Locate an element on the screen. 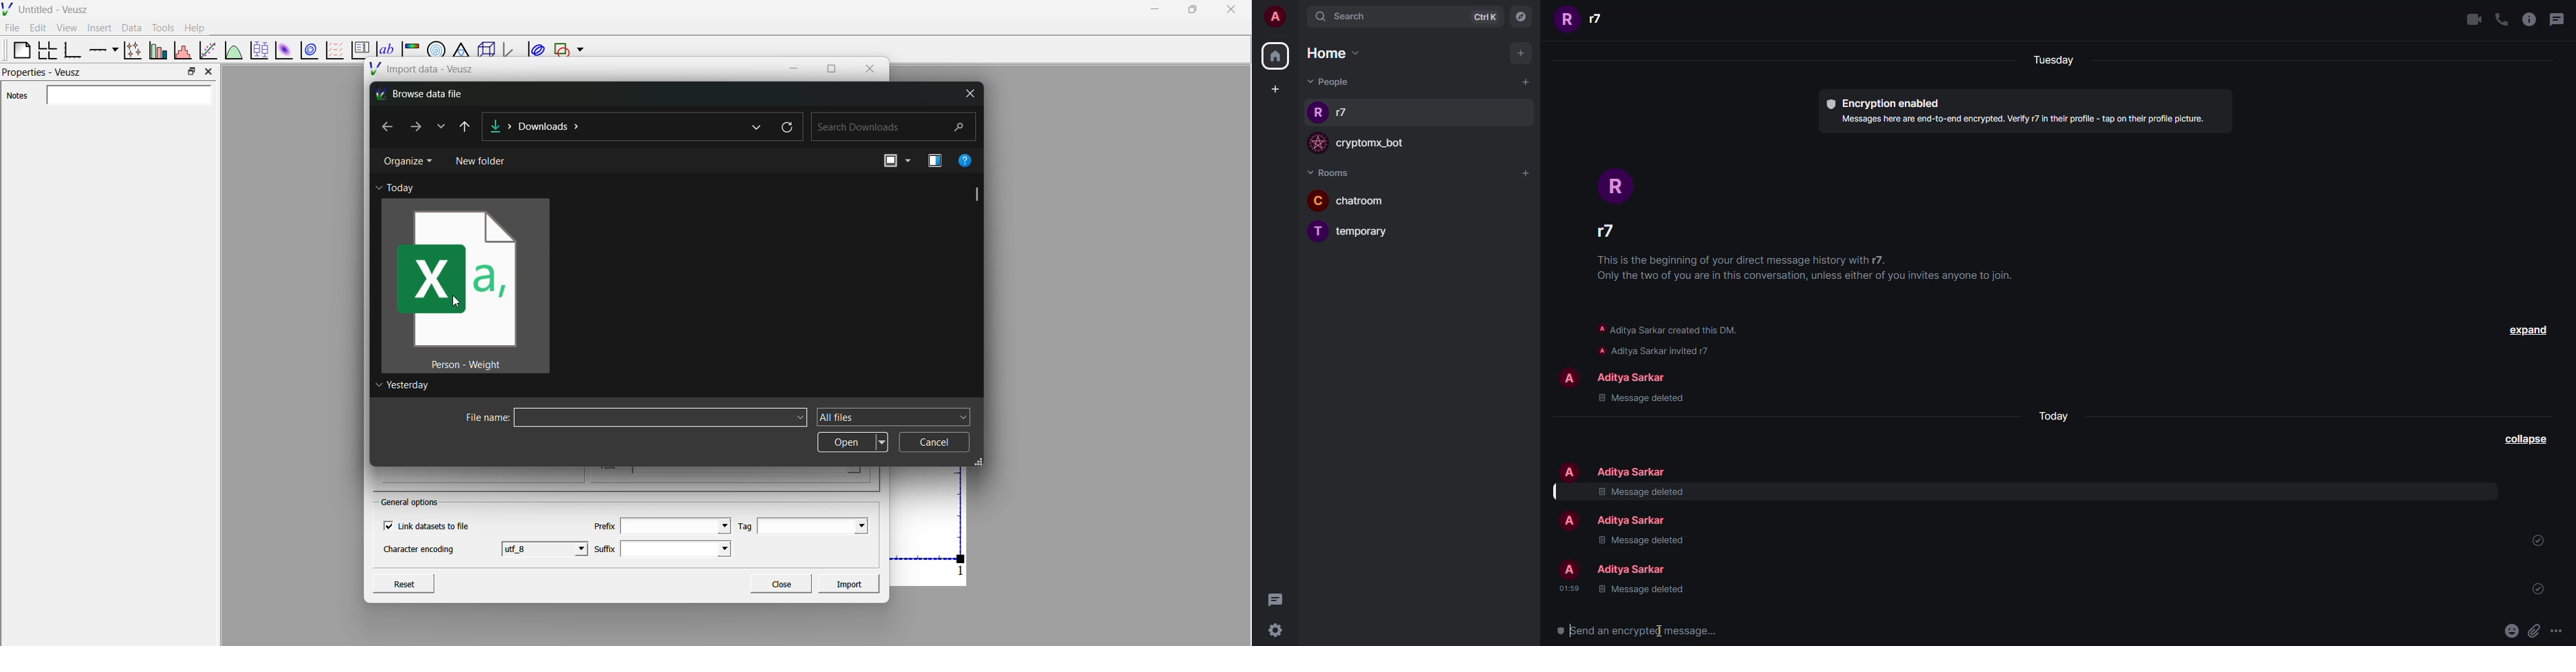 The image size is (2576, 672). plot box plots is located at coordinates (258, 50).